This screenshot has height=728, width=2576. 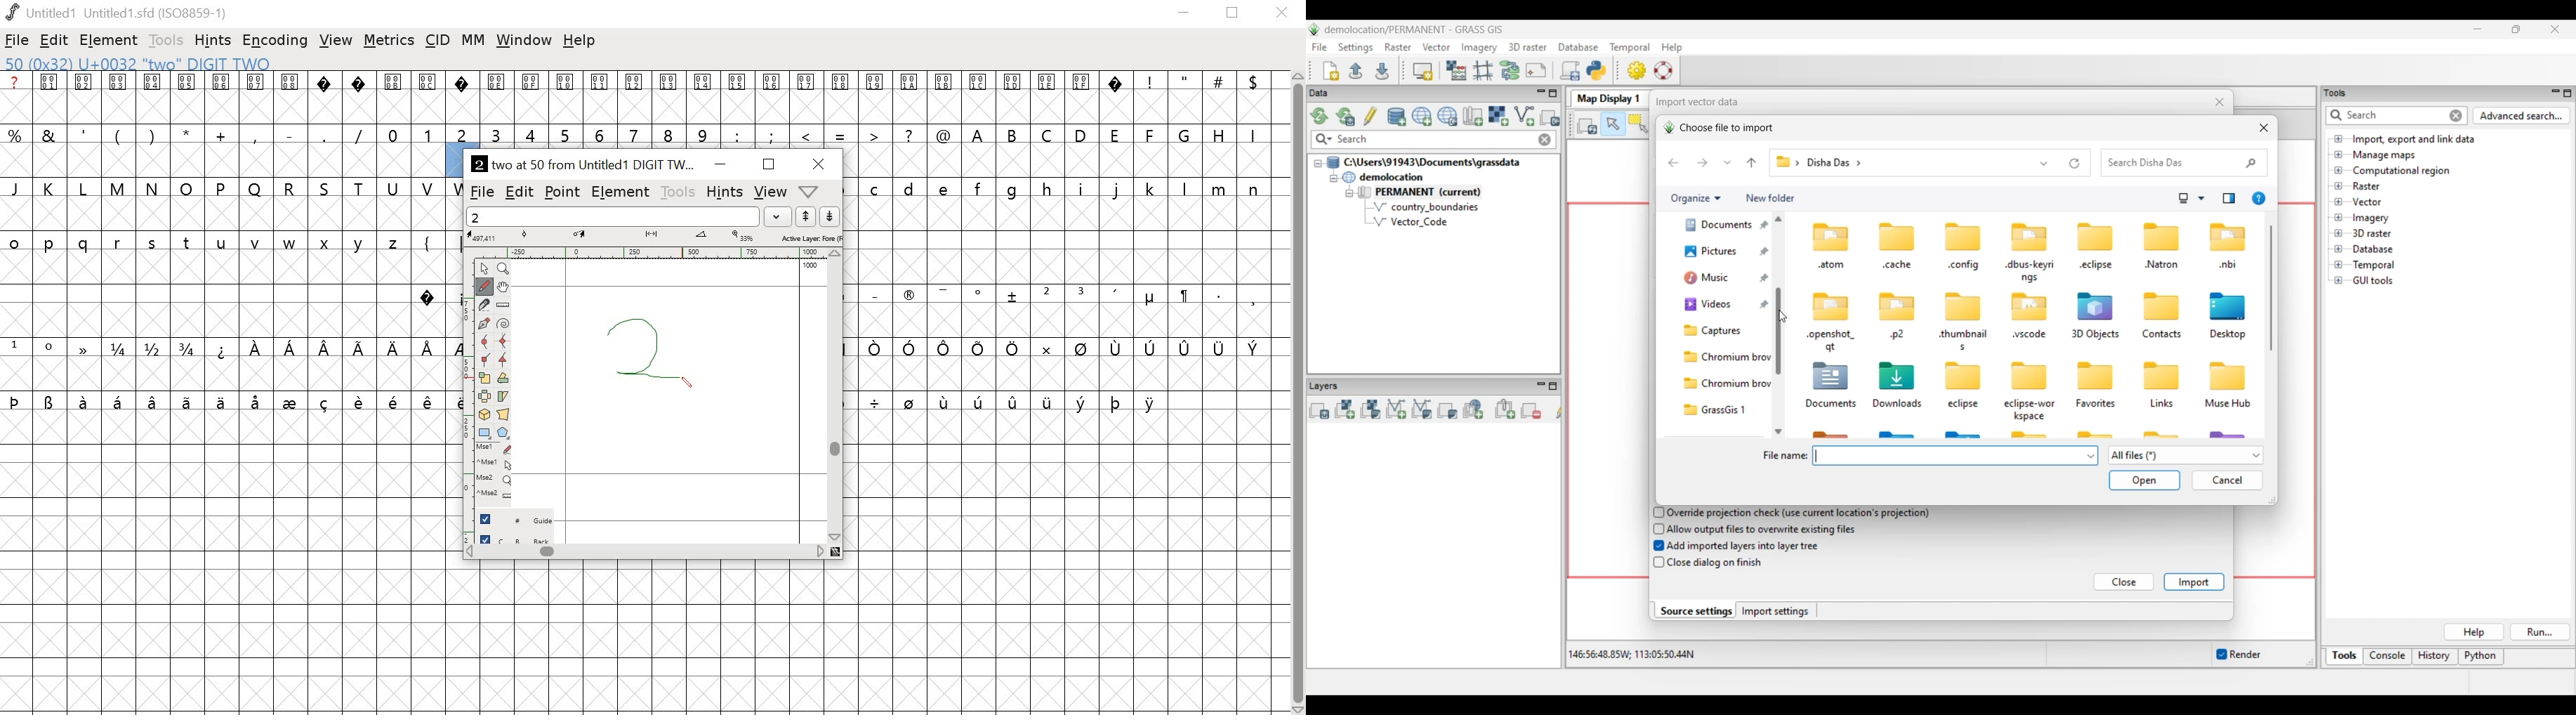 What do you see at coordinates (1069, 299) in the screenshot?
I see `glyphs` at bounding box center [1069, 299].